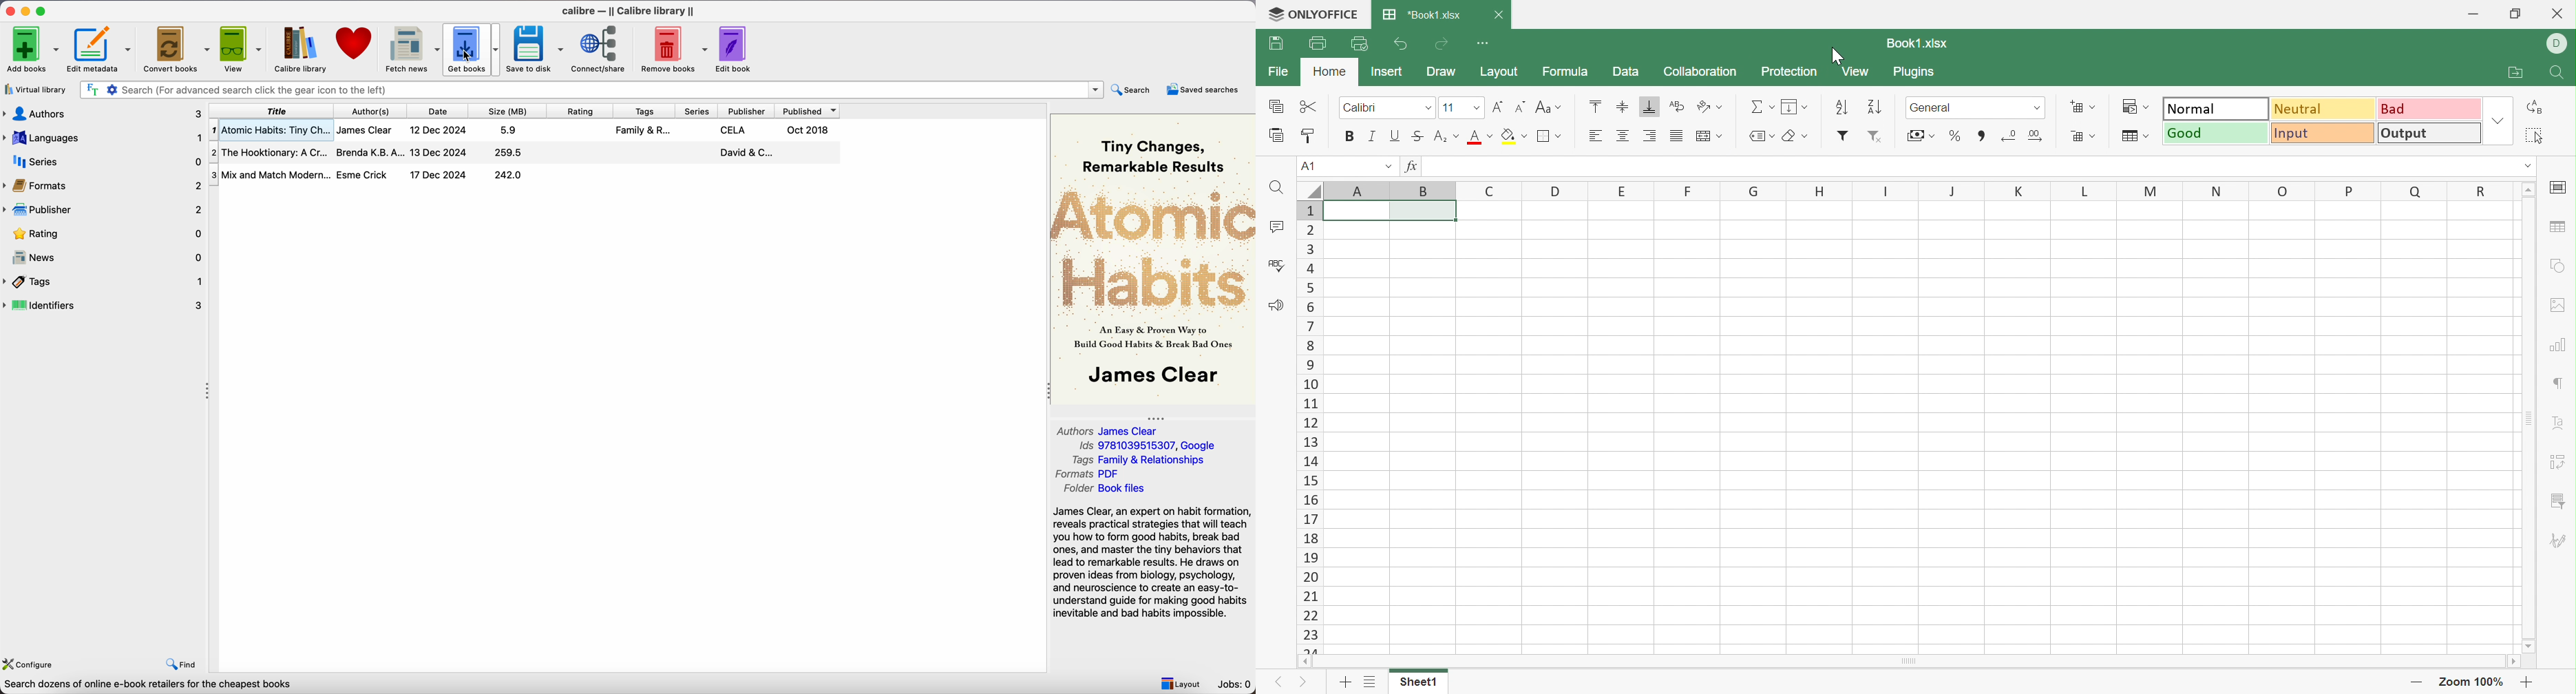 The width and height of the screenshot is (2576, 700). I want to click on Descending order, so click(1876, 107).